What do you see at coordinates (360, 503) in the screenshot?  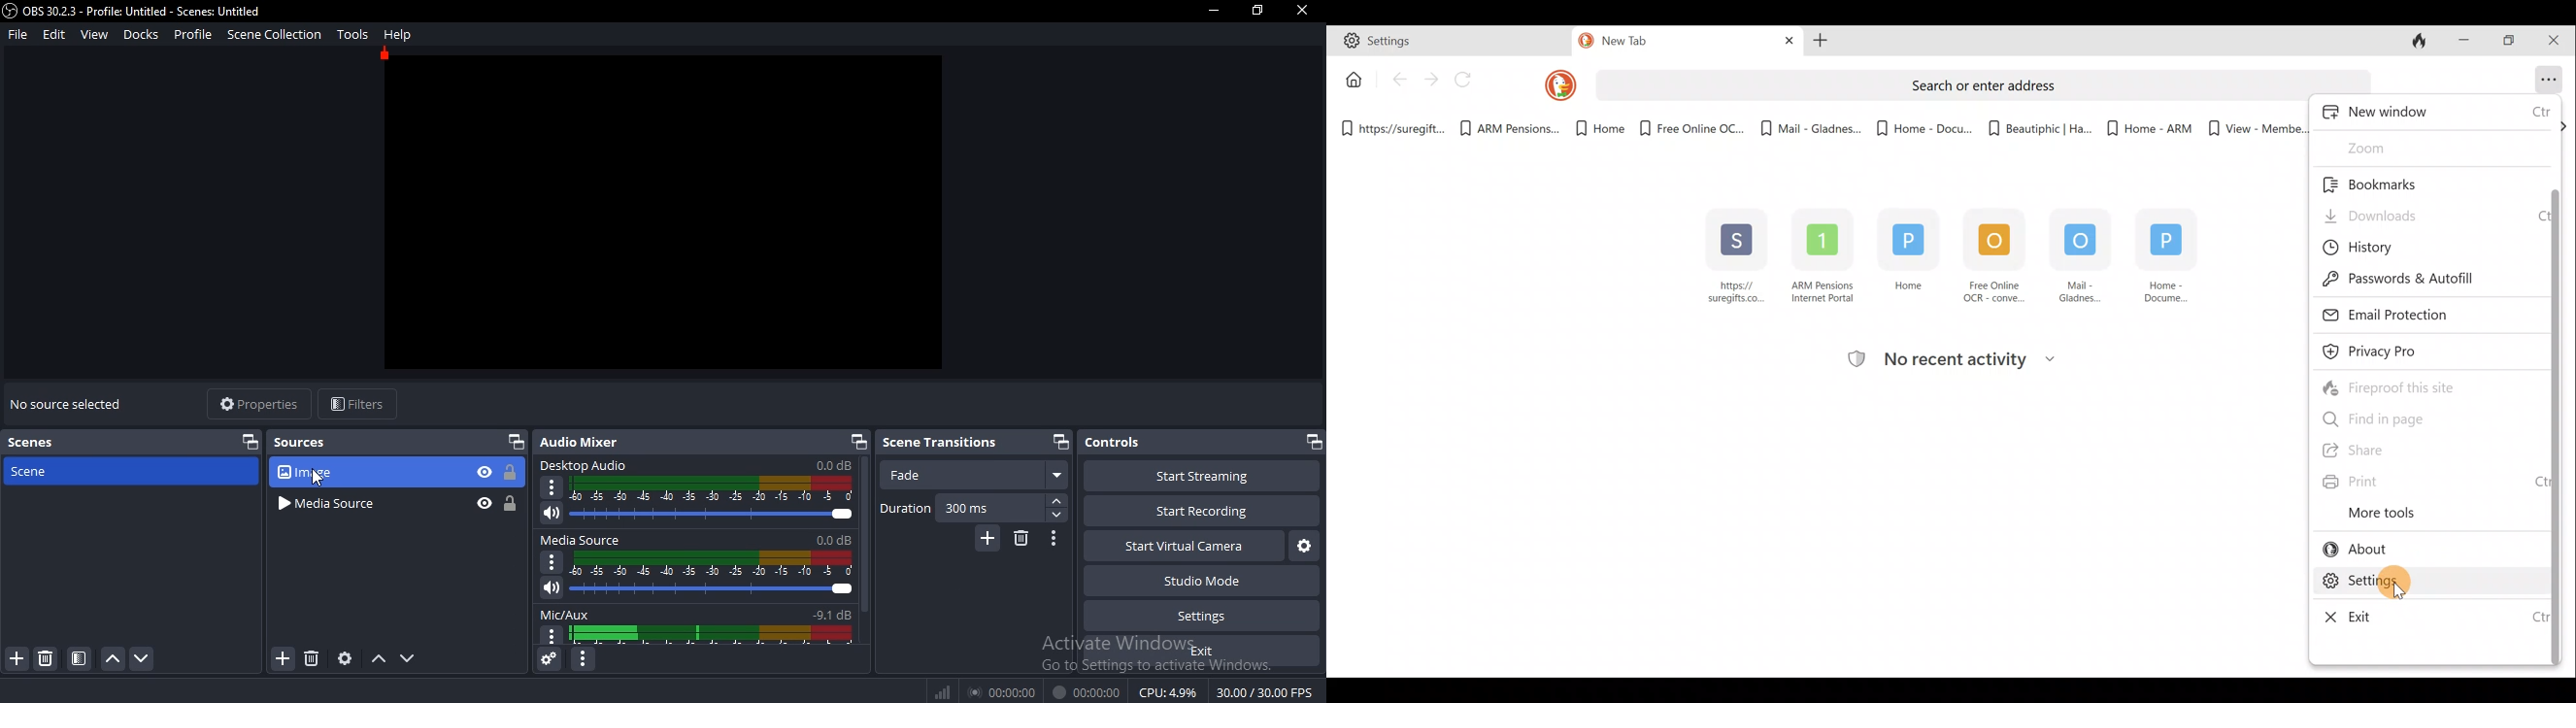 I see `media source` at bounding box center [360, 503].